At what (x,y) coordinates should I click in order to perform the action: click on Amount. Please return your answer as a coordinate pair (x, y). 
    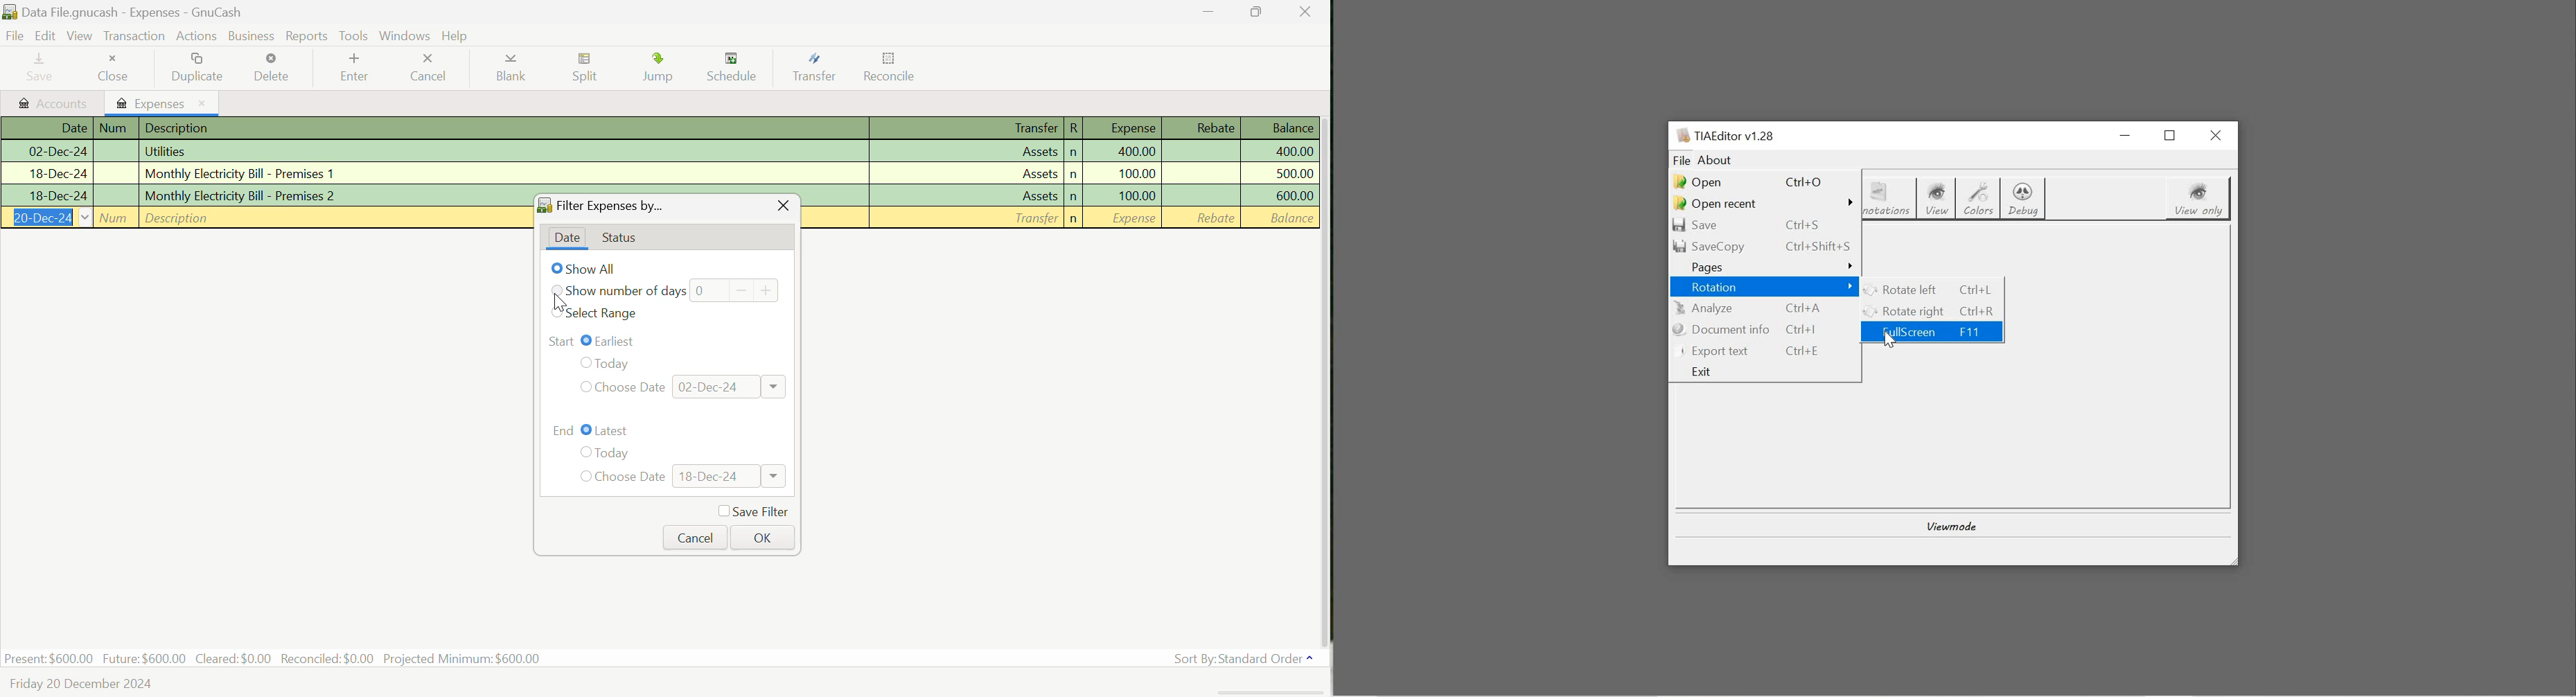
    Looking at the image, I should click on (1136, 195).